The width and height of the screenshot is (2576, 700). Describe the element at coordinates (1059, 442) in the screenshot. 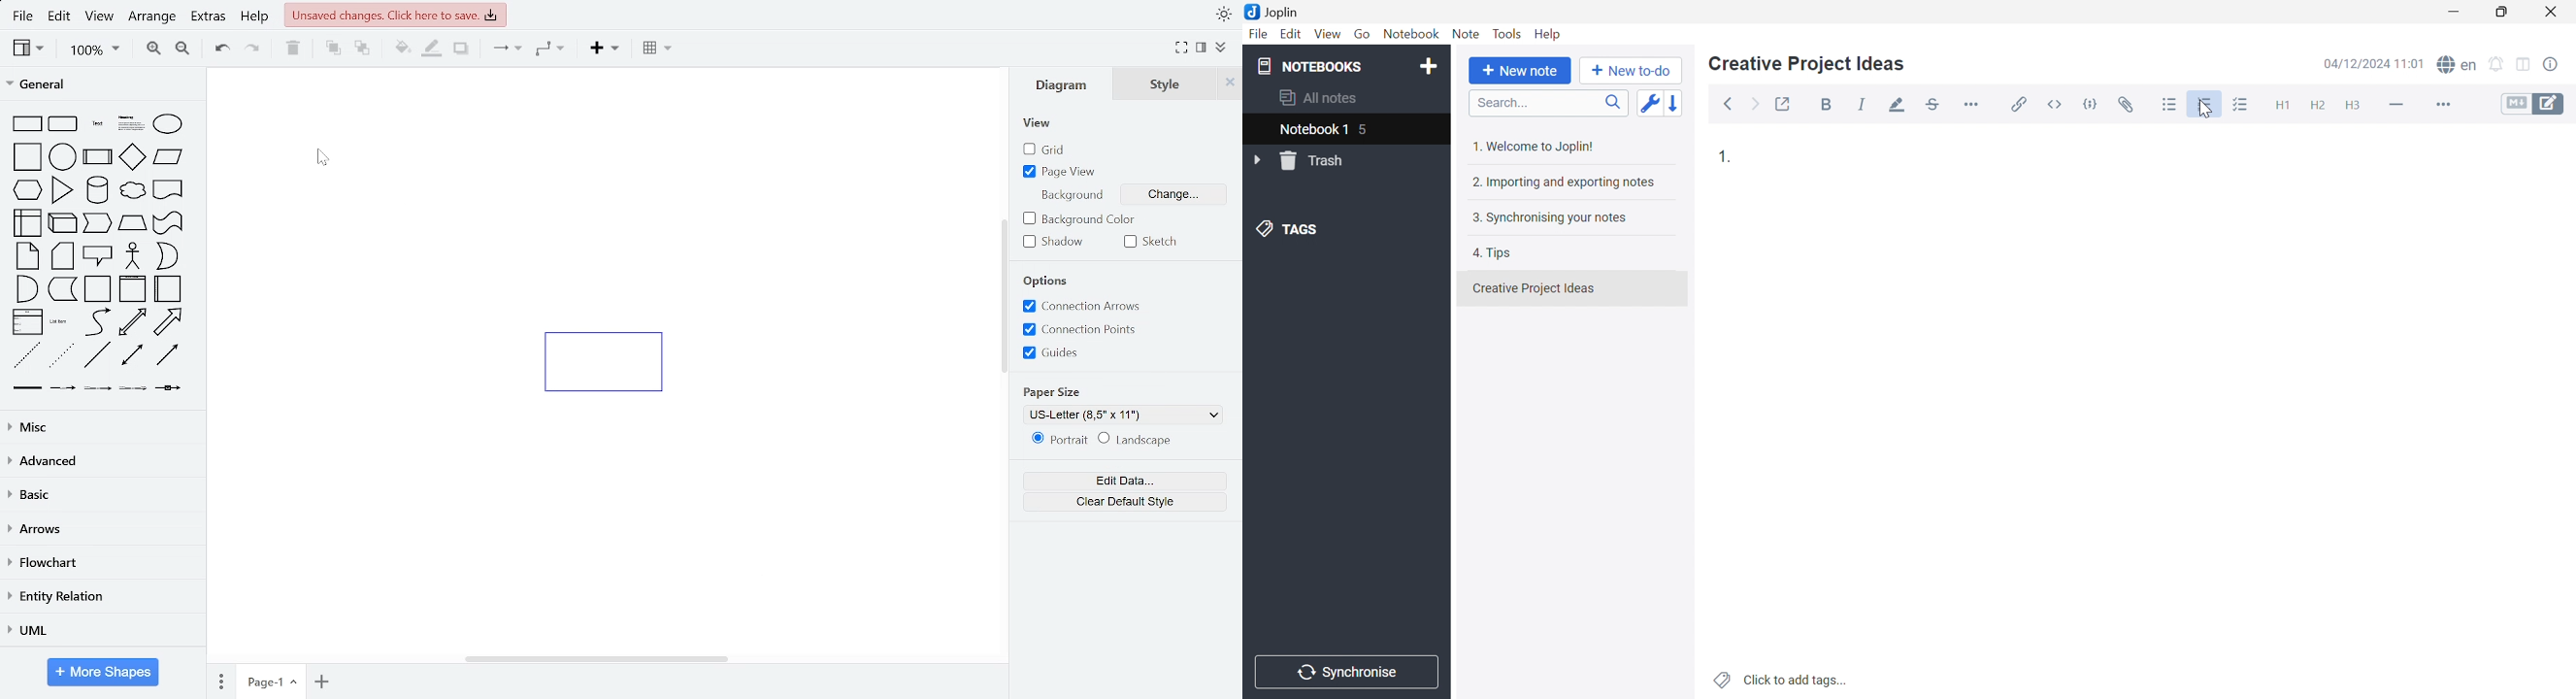

I see `potrait` at that location.